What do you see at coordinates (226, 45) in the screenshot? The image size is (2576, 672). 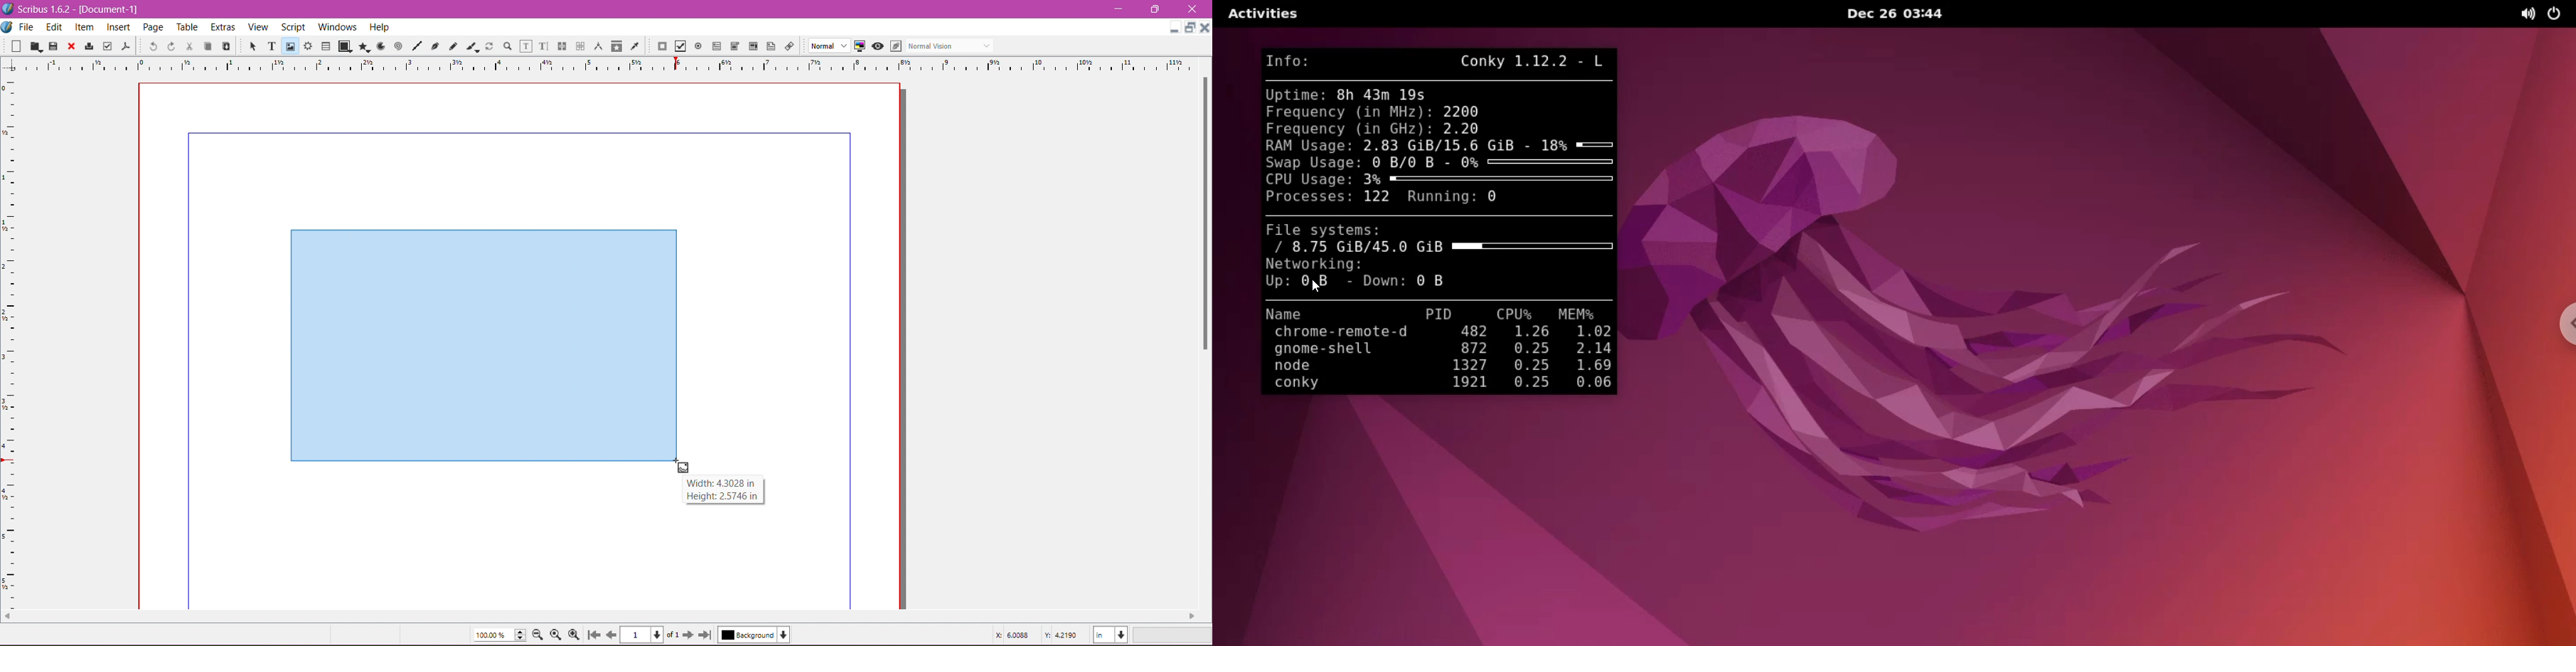 I see `Paste` at bounding box center [226, 45].